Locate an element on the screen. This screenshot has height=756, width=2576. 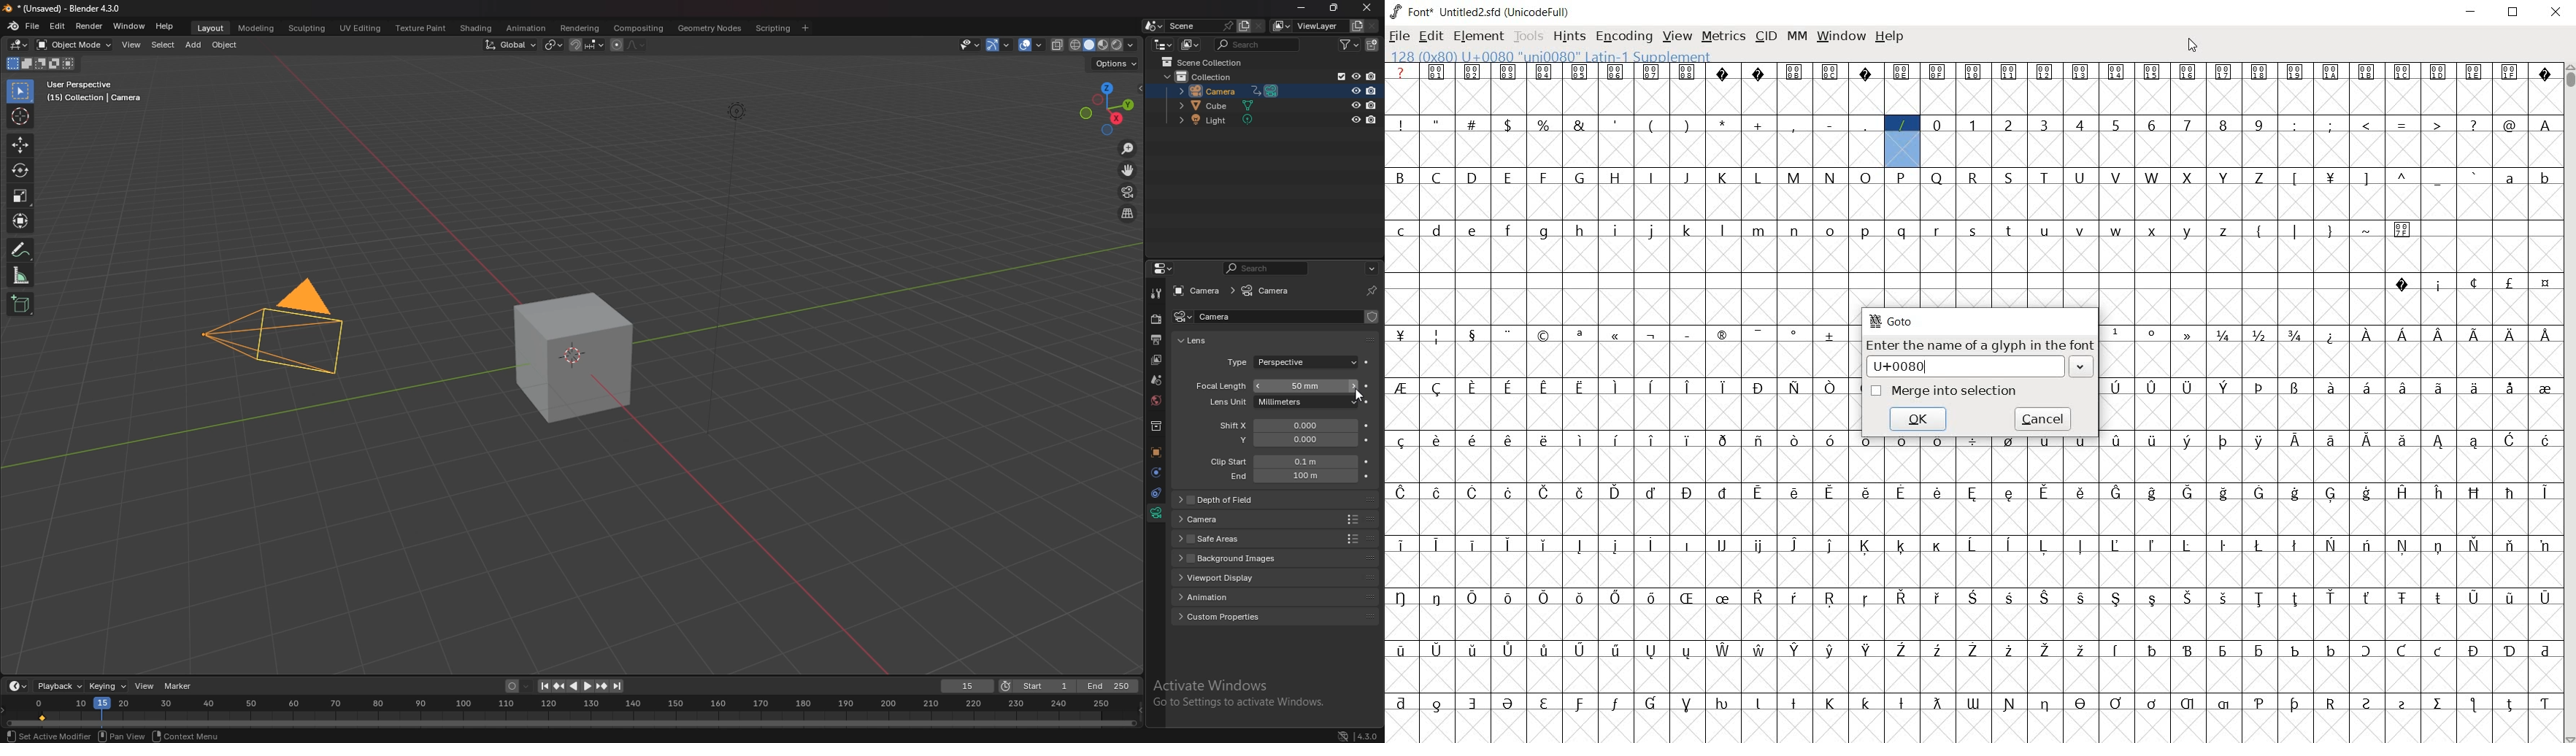
glyph is located at coordinates (2081, 230).